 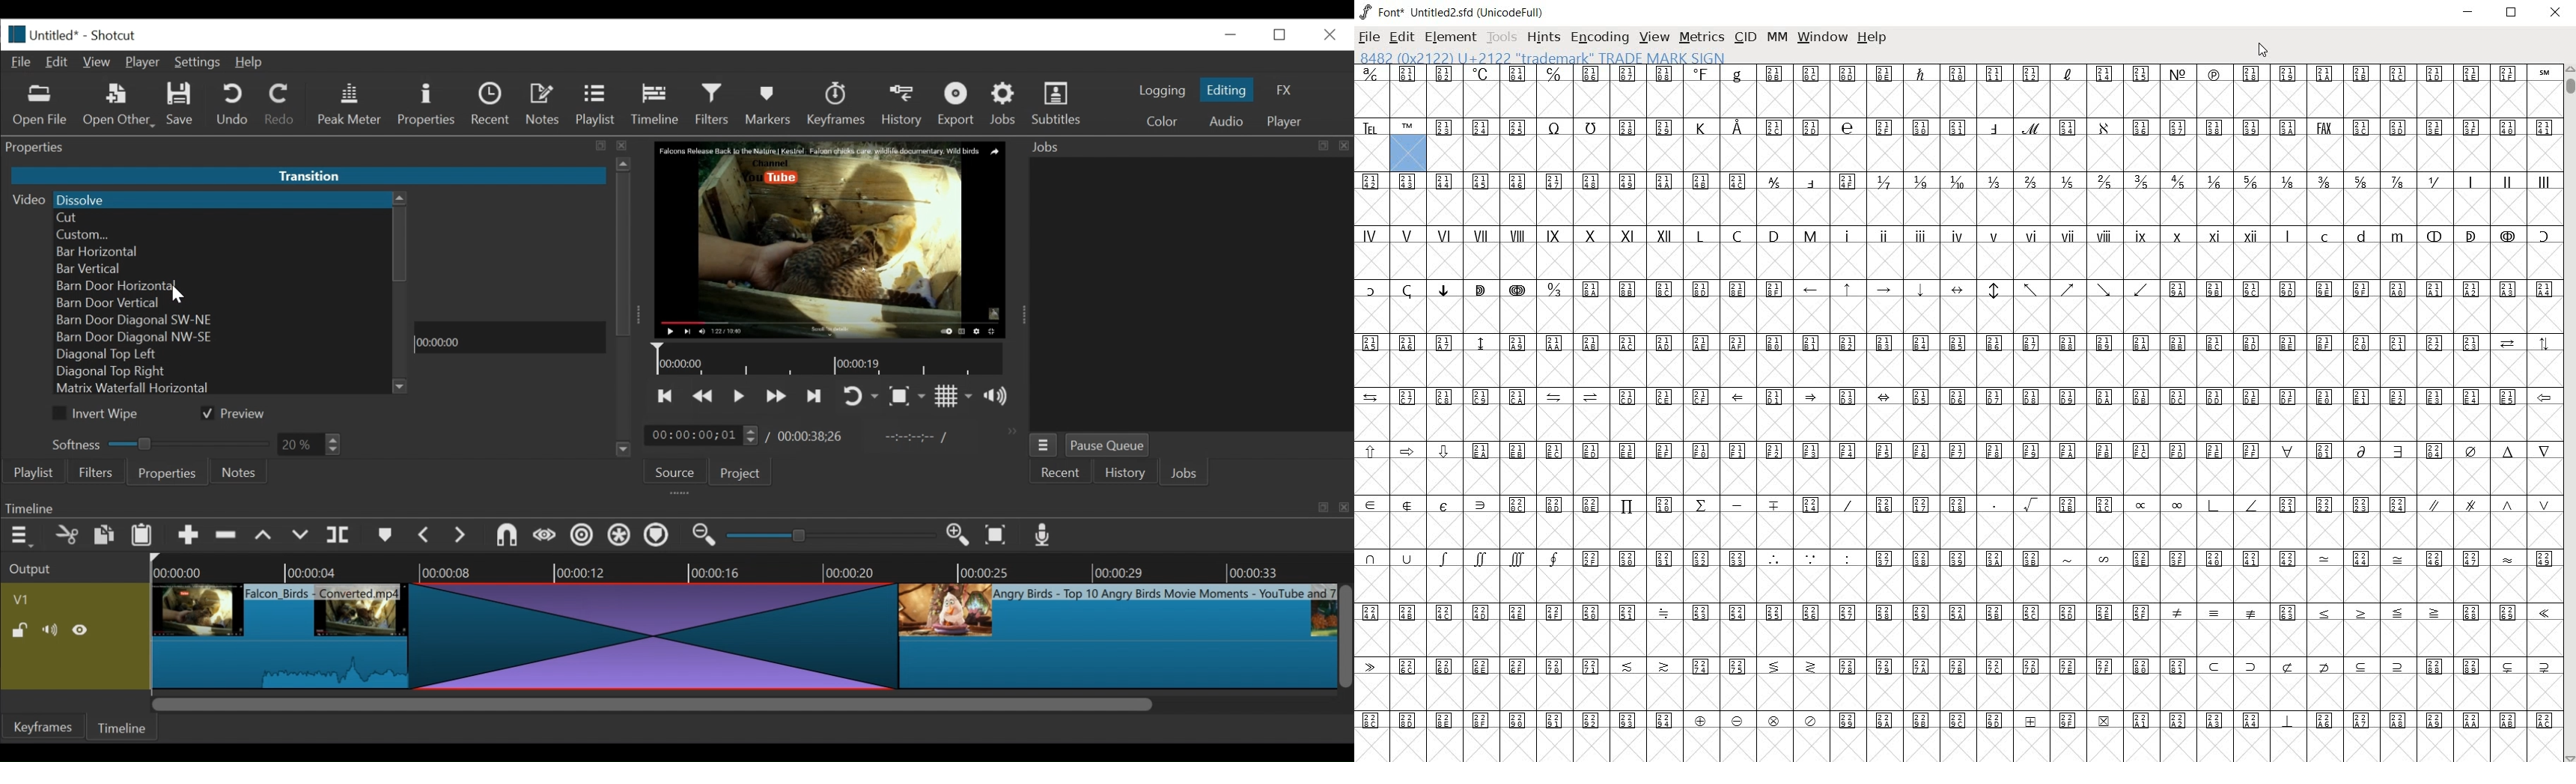 What do you see at coordinates (181, 106) in the screenshot?
I see `Save` at bounding box center [181, 106].